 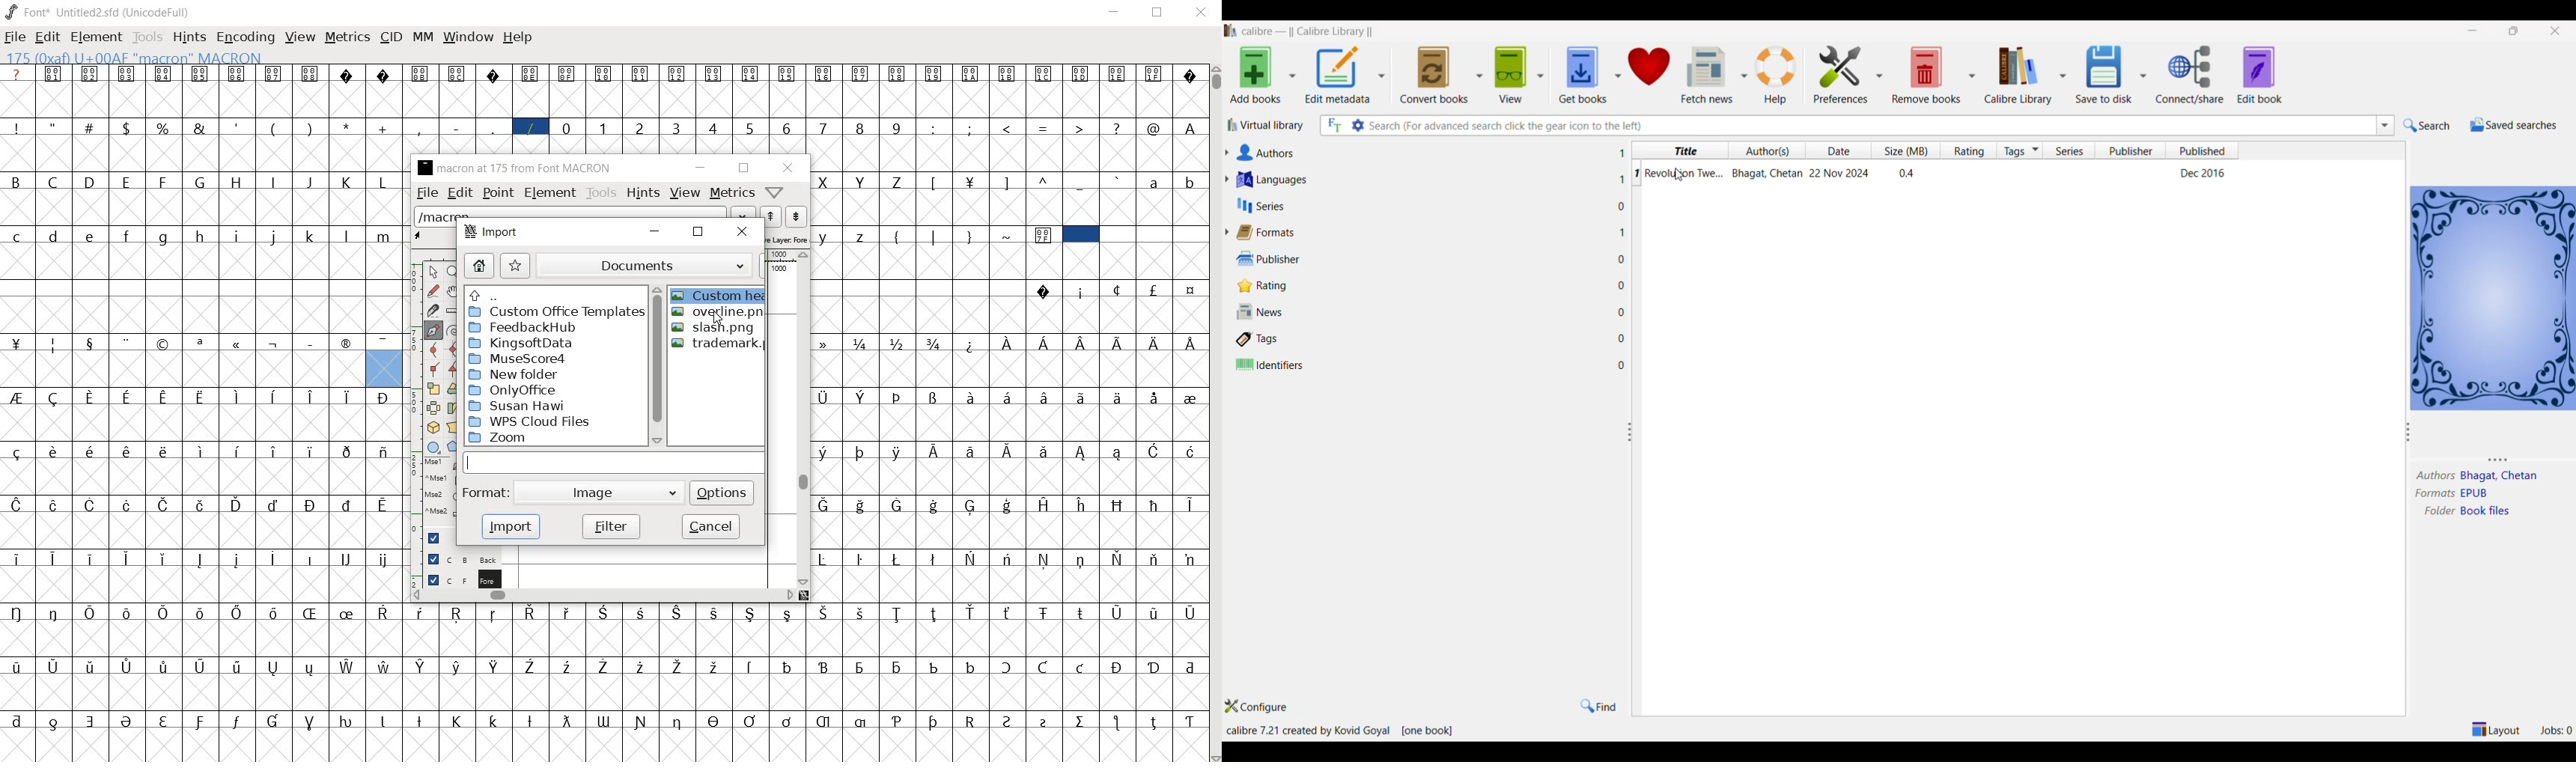 I want to click on glyph slot, so click(x=383, y=369).